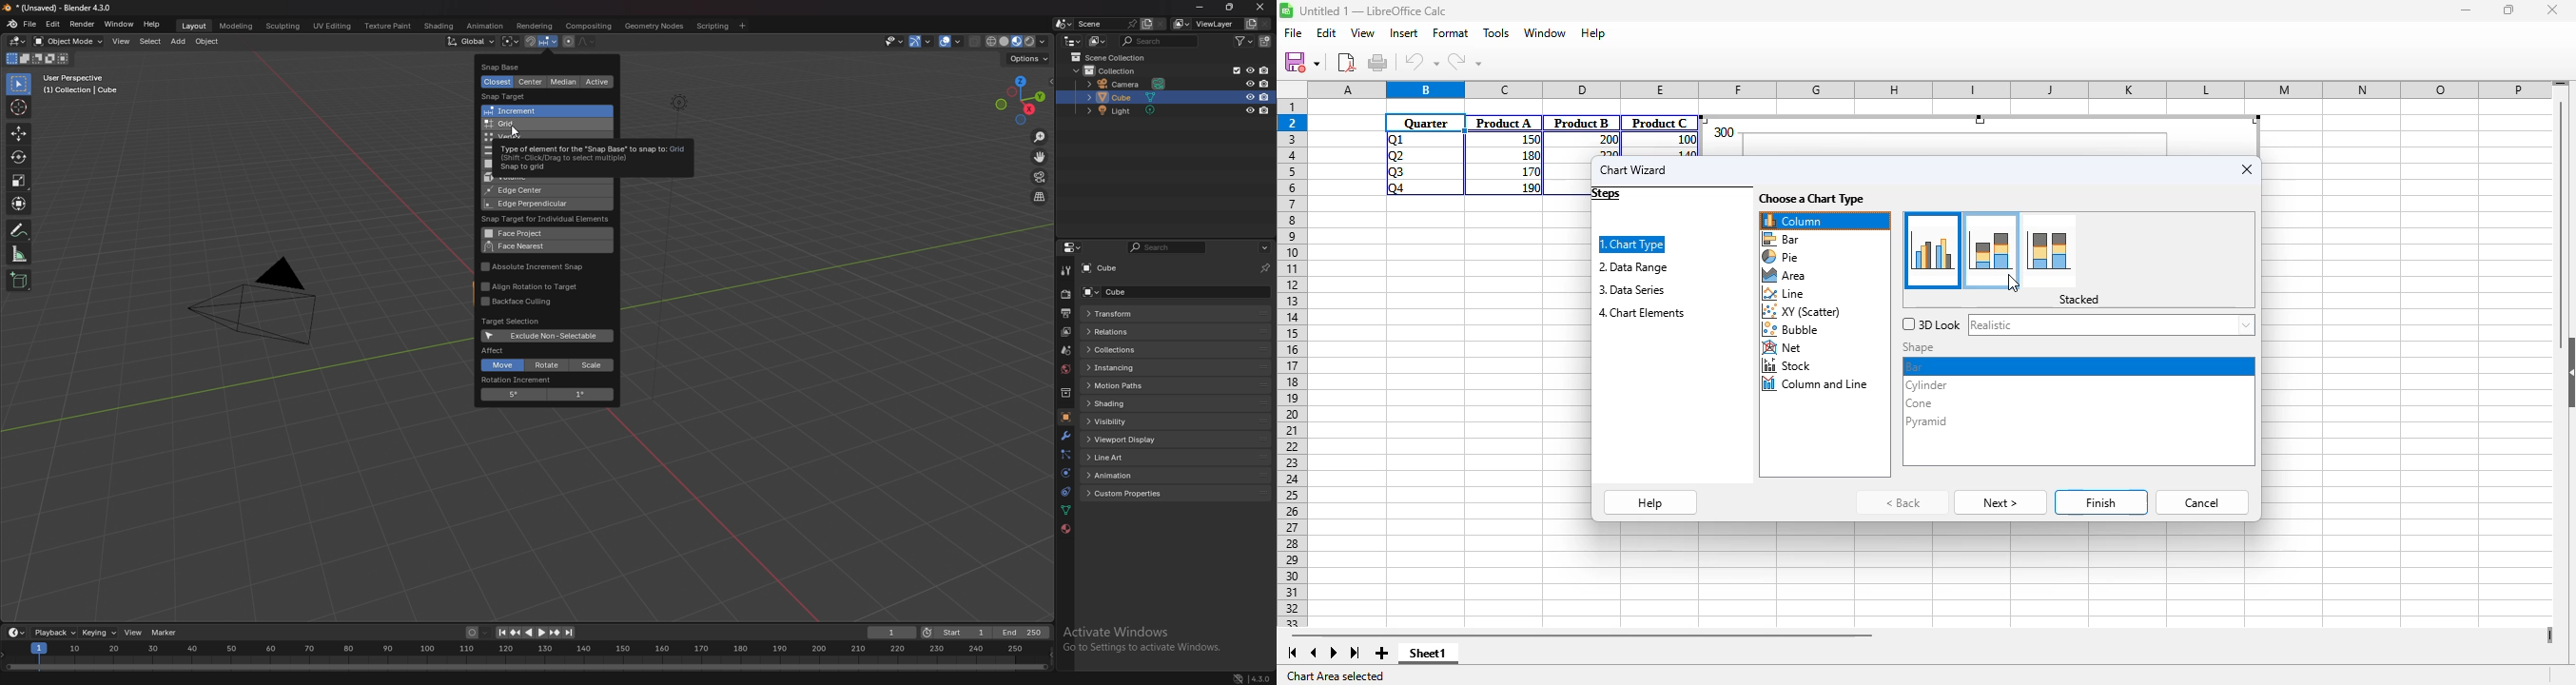 This screenshot has height=700, width=2576. I want to click on net, so click(1784, 348).